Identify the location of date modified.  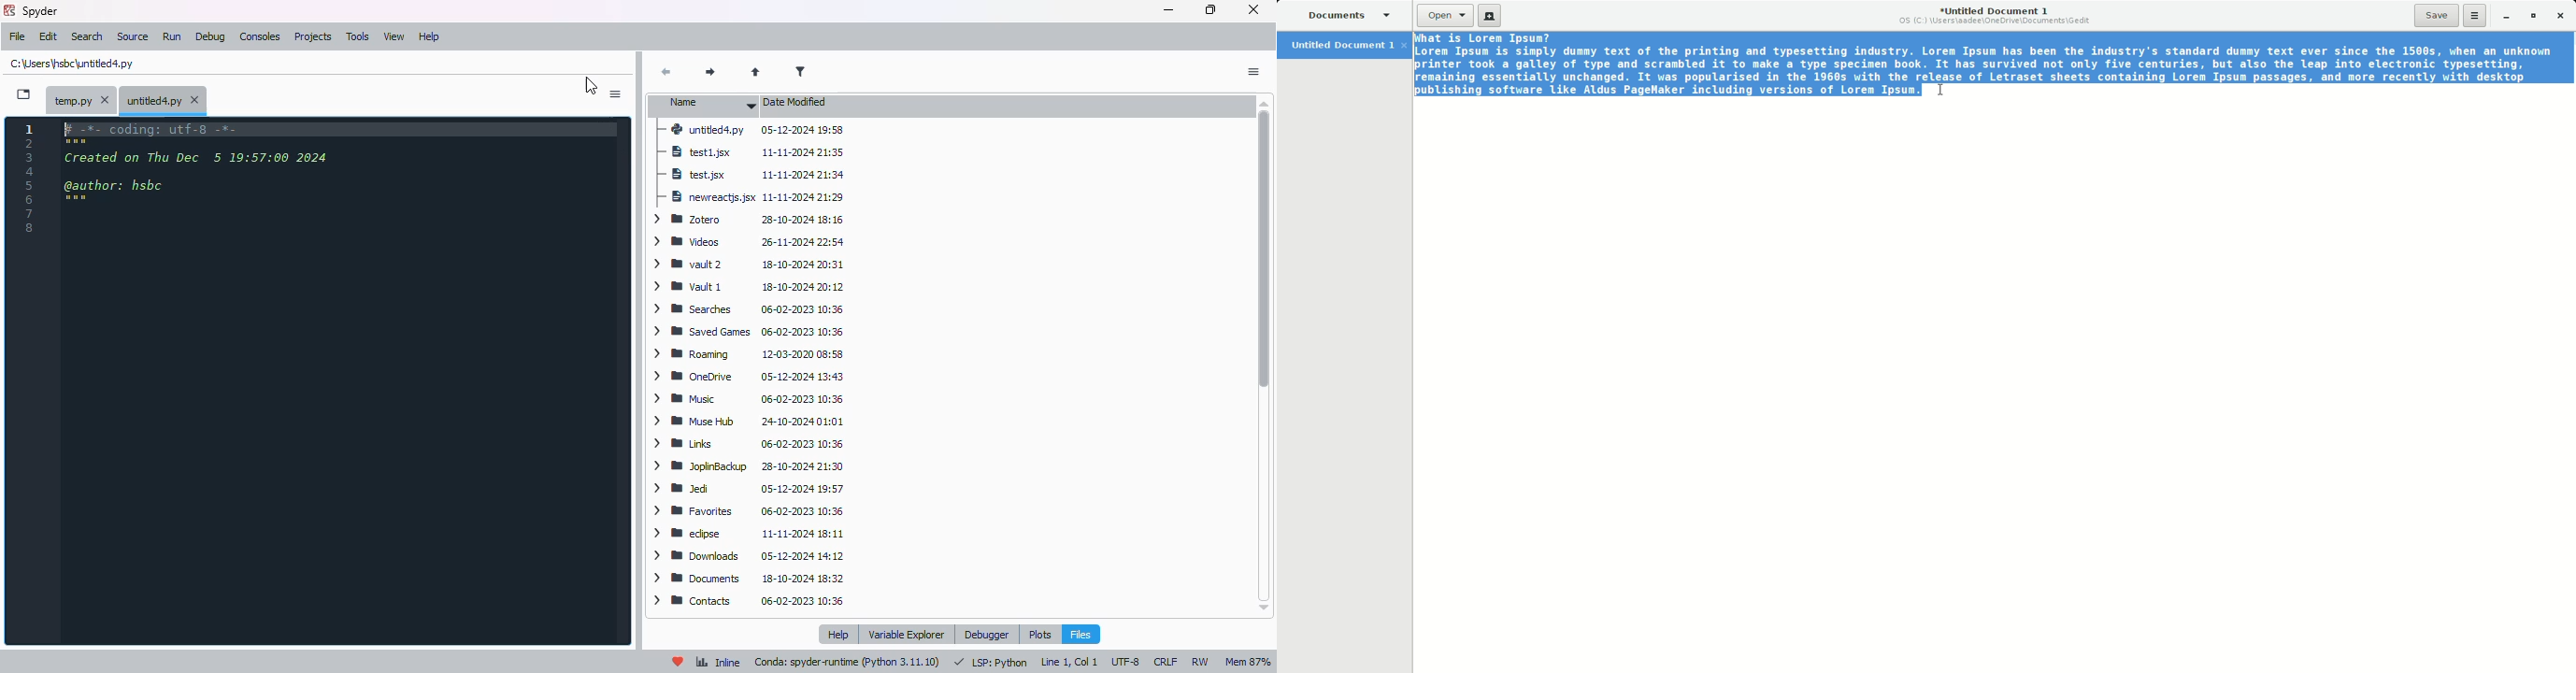
(794, 103).